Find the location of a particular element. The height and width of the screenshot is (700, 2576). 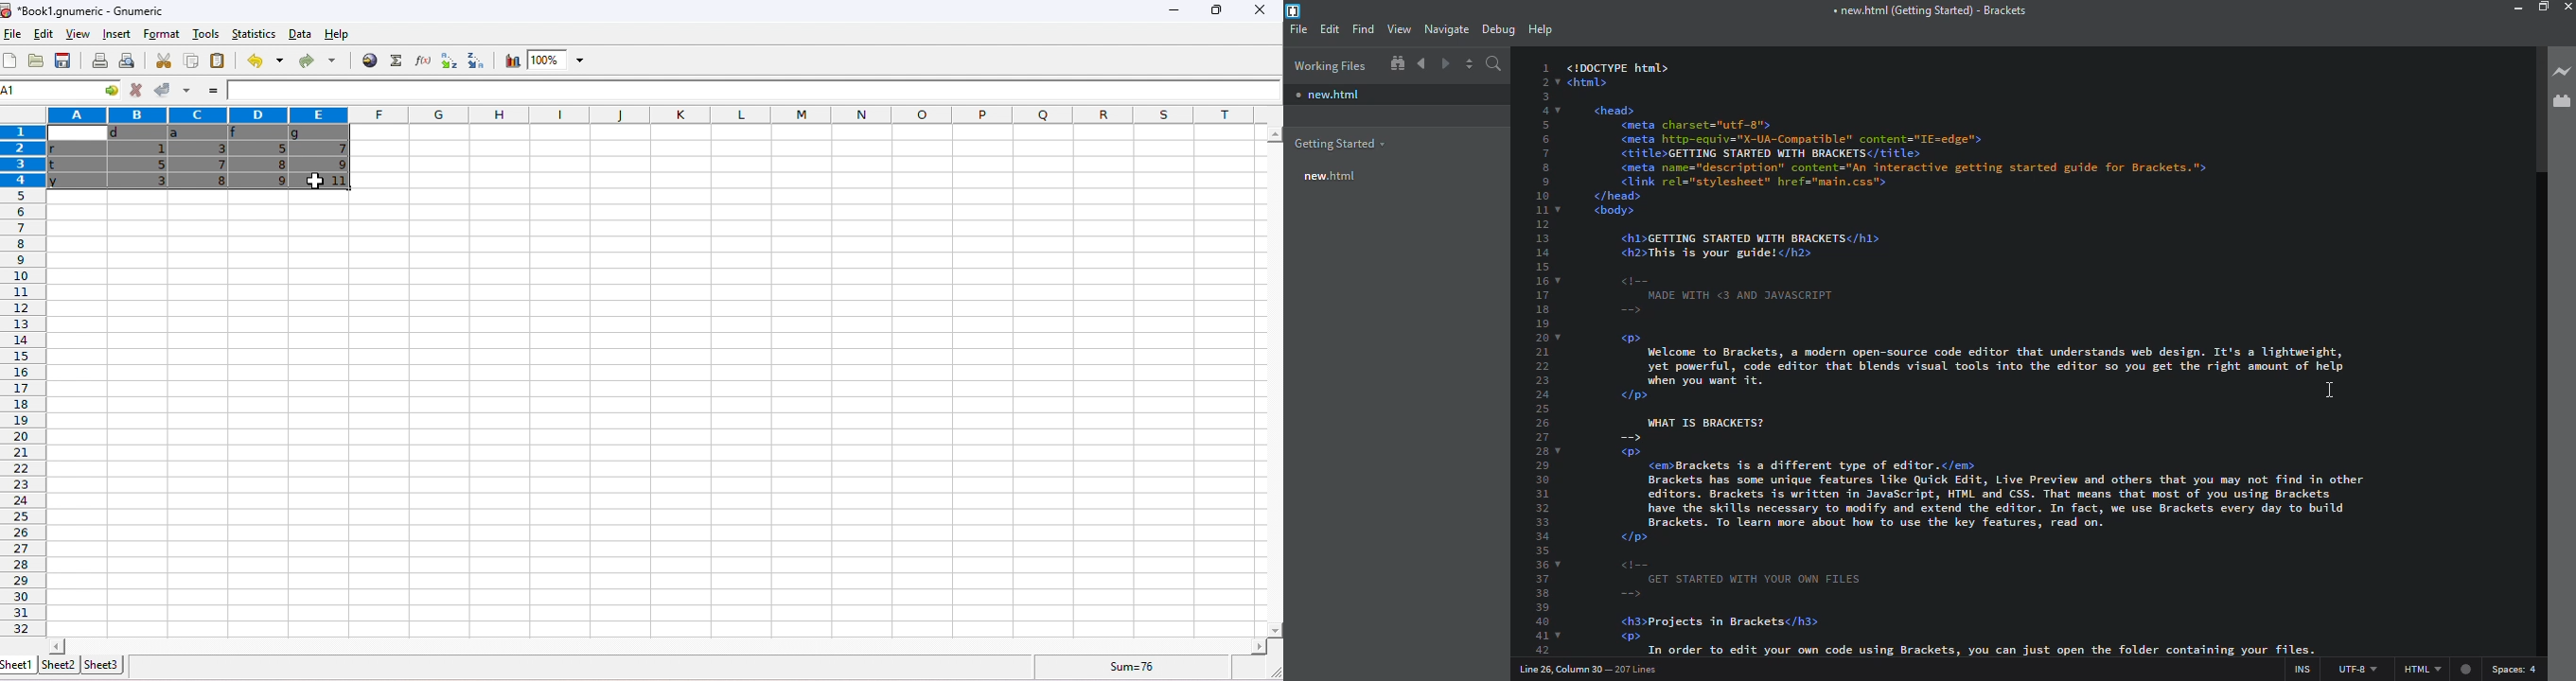

sort descending is located at coordinates (472, 60).